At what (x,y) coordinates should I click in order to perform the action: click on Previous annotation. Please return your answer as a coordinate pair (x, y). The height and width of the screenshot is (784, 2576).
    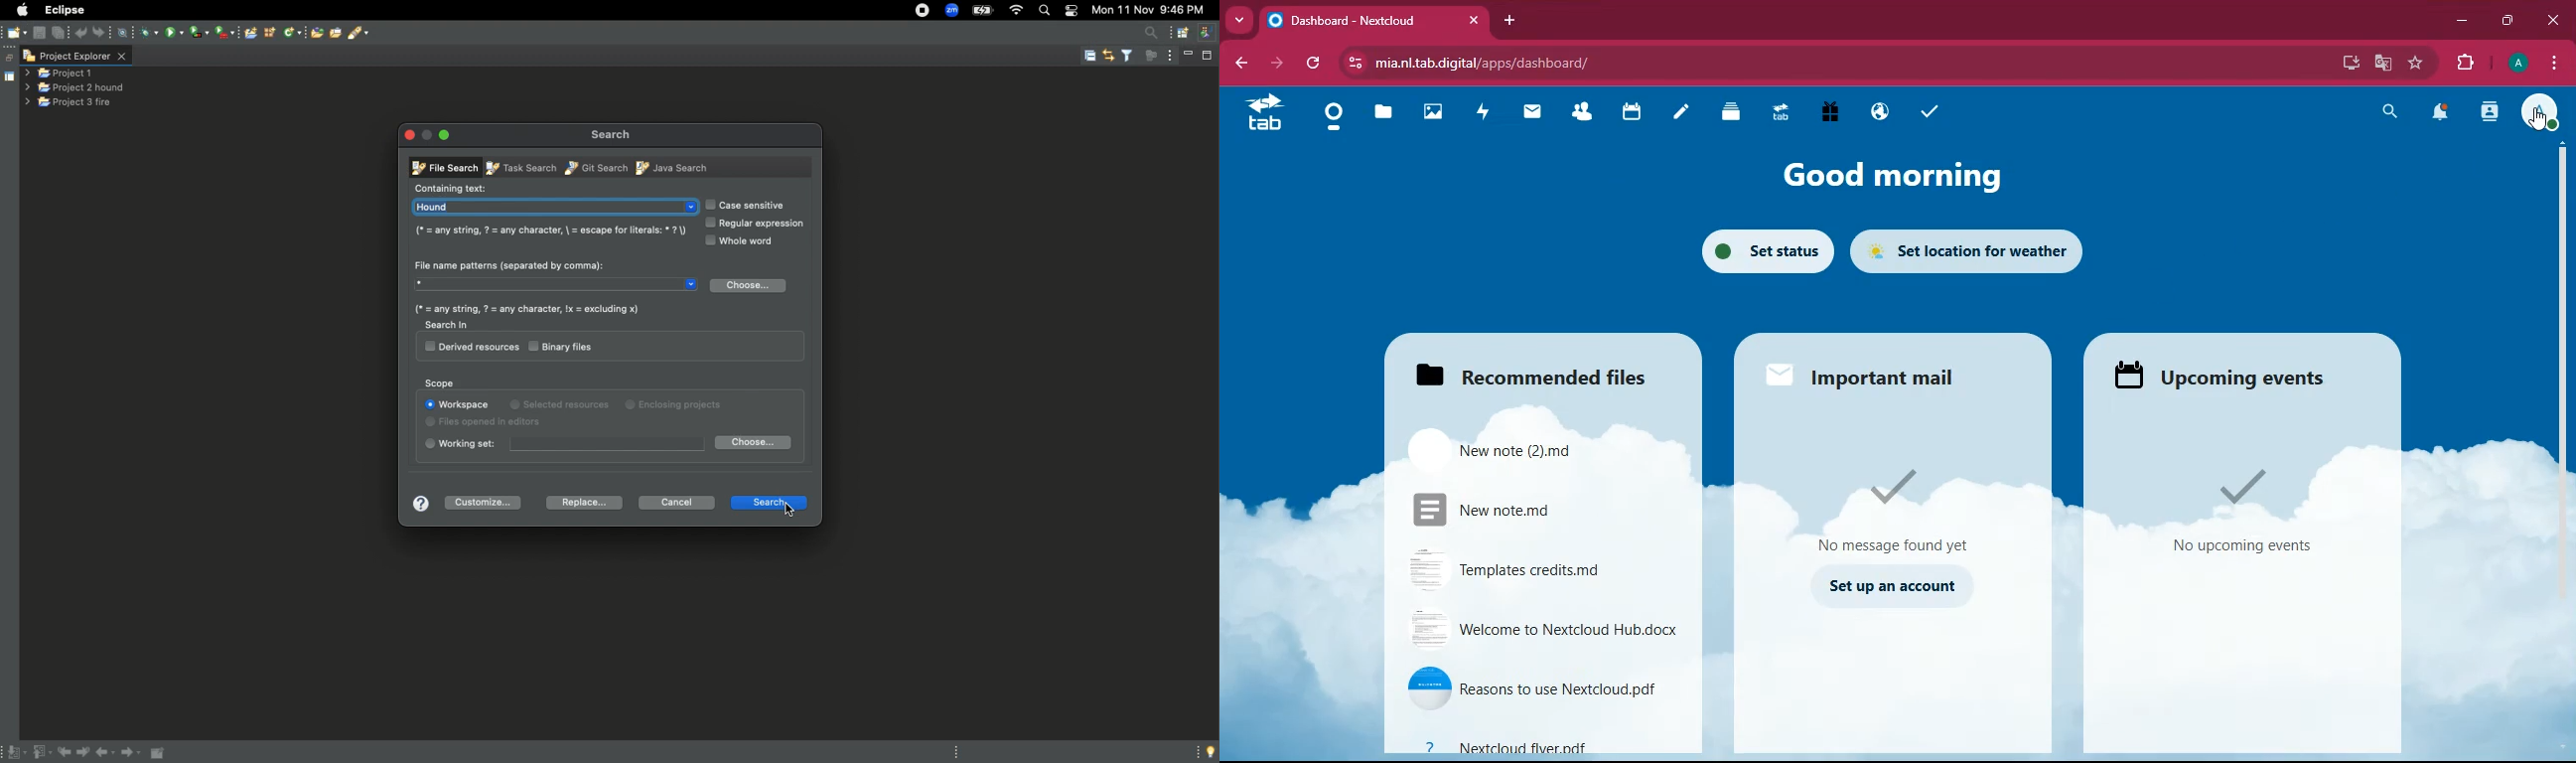
    Looking at the image, I should click on (41, 753).